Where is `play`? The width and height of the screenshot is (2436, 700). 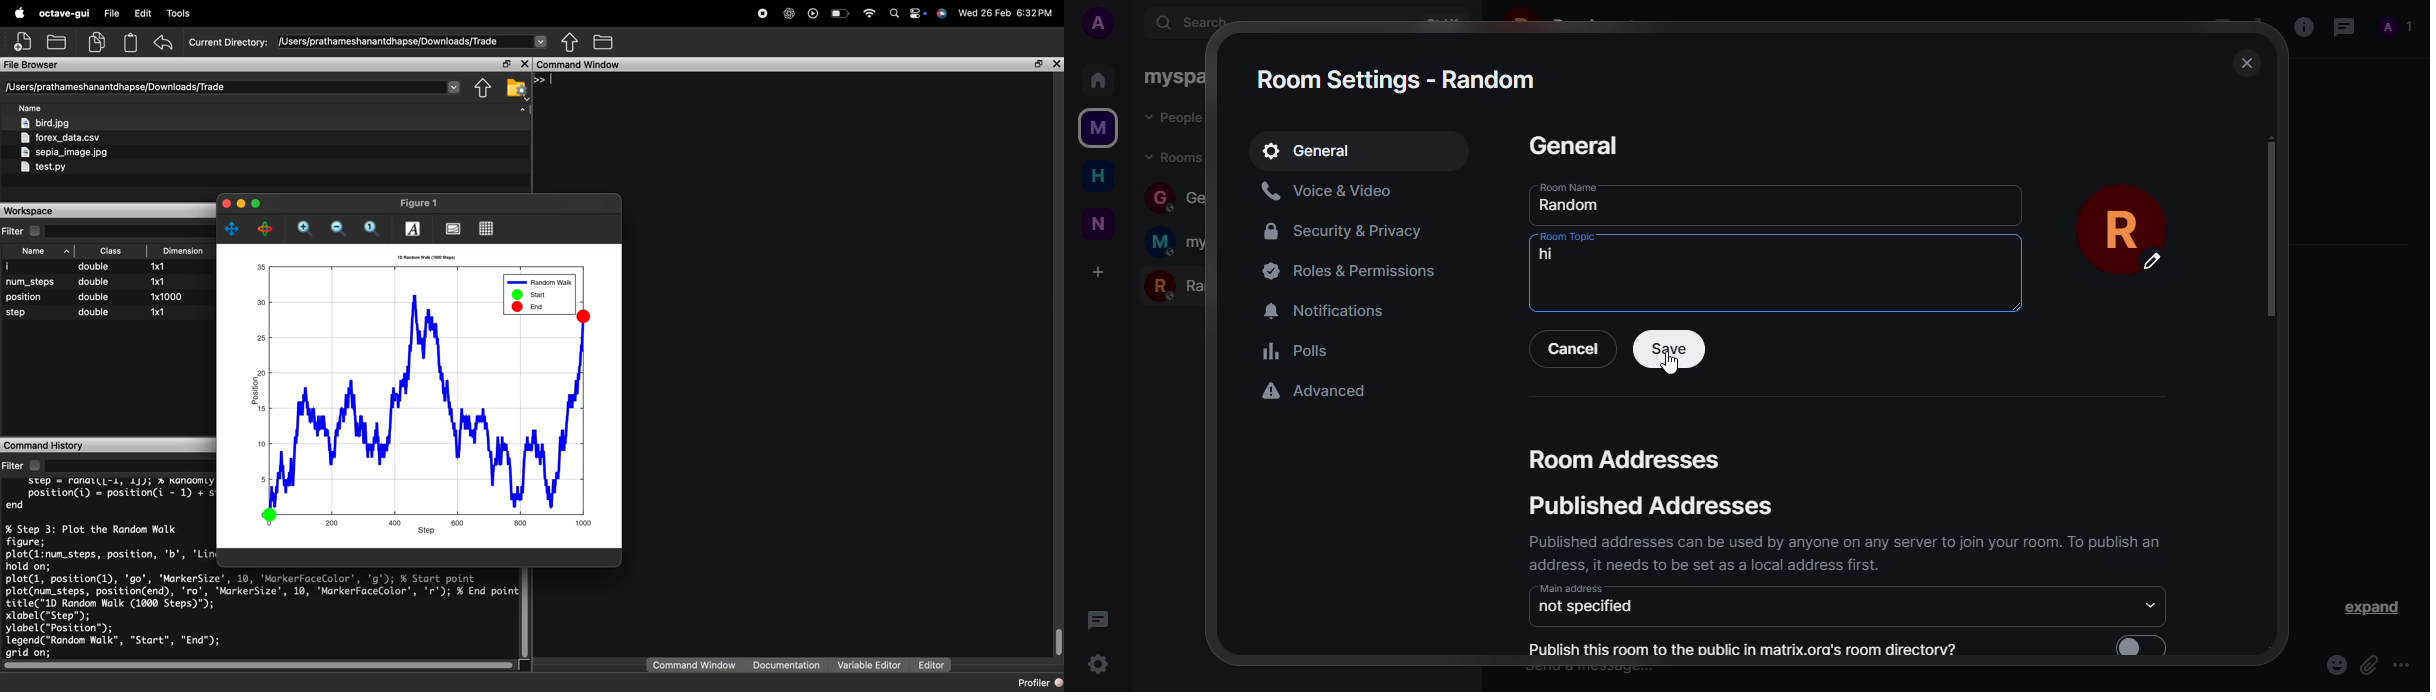
play is located at coordinates (813, 13).